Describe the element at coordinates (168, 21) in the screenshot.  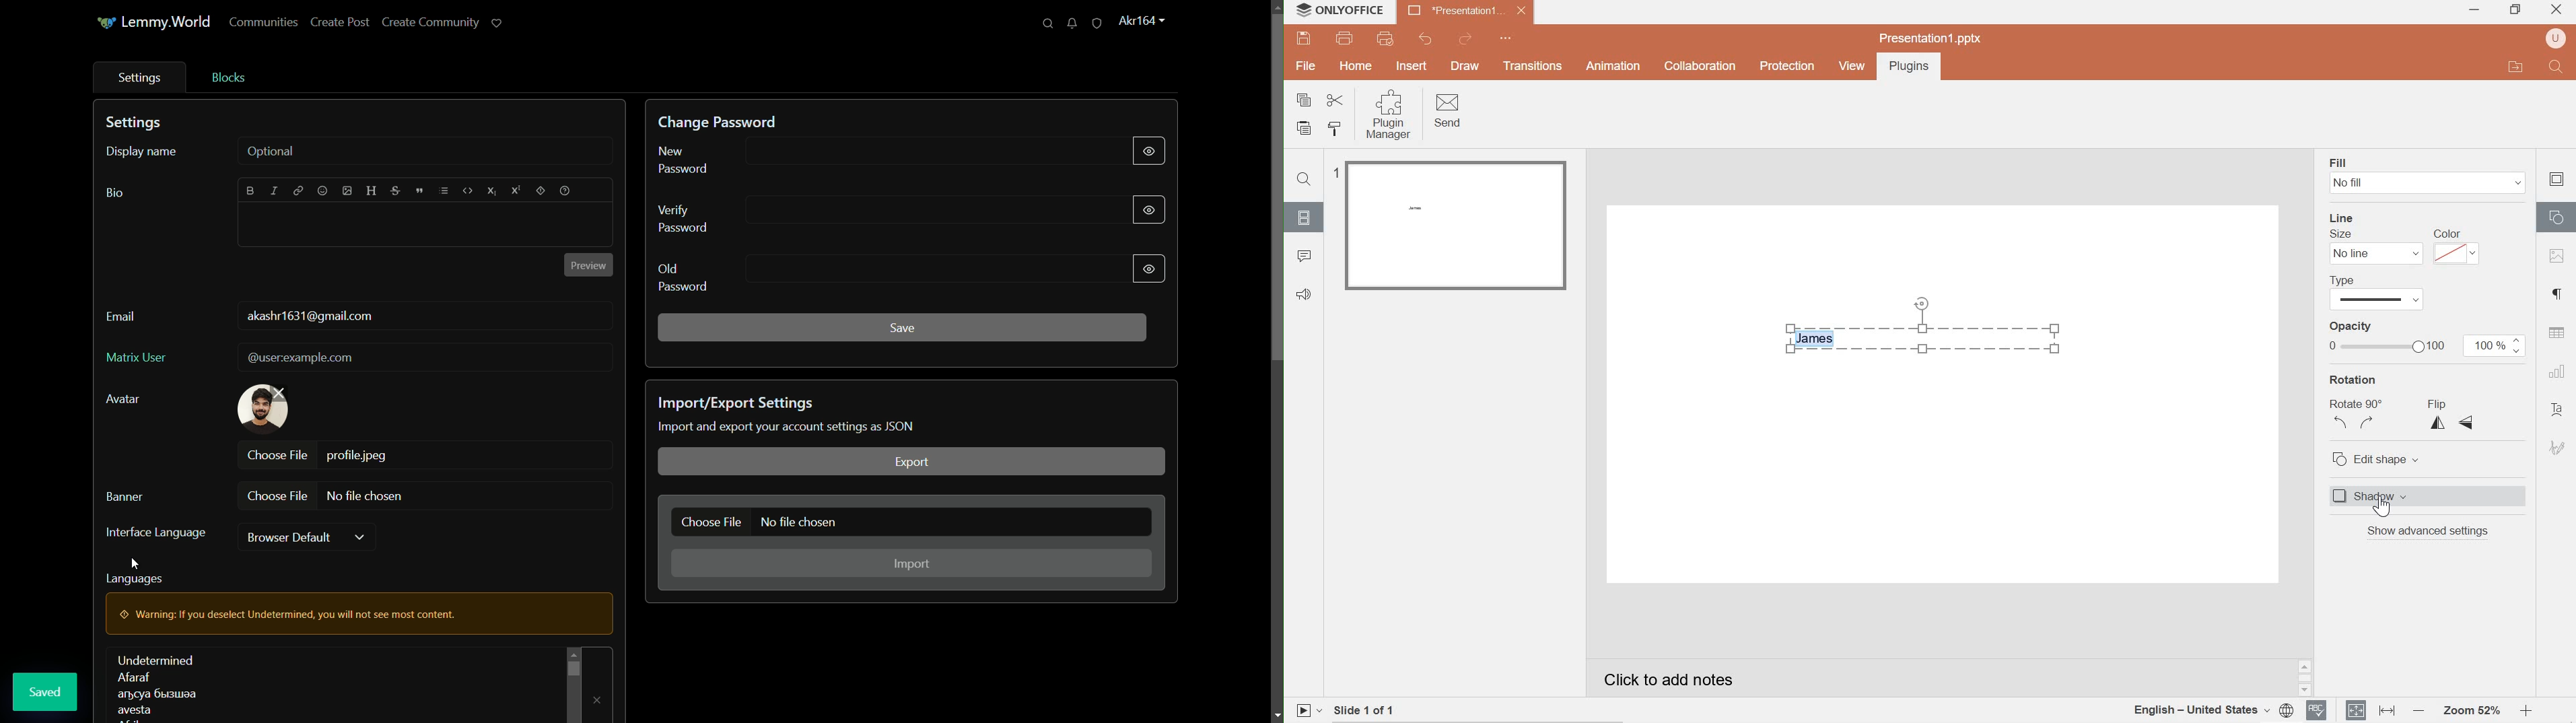
I see `server name` at that location.